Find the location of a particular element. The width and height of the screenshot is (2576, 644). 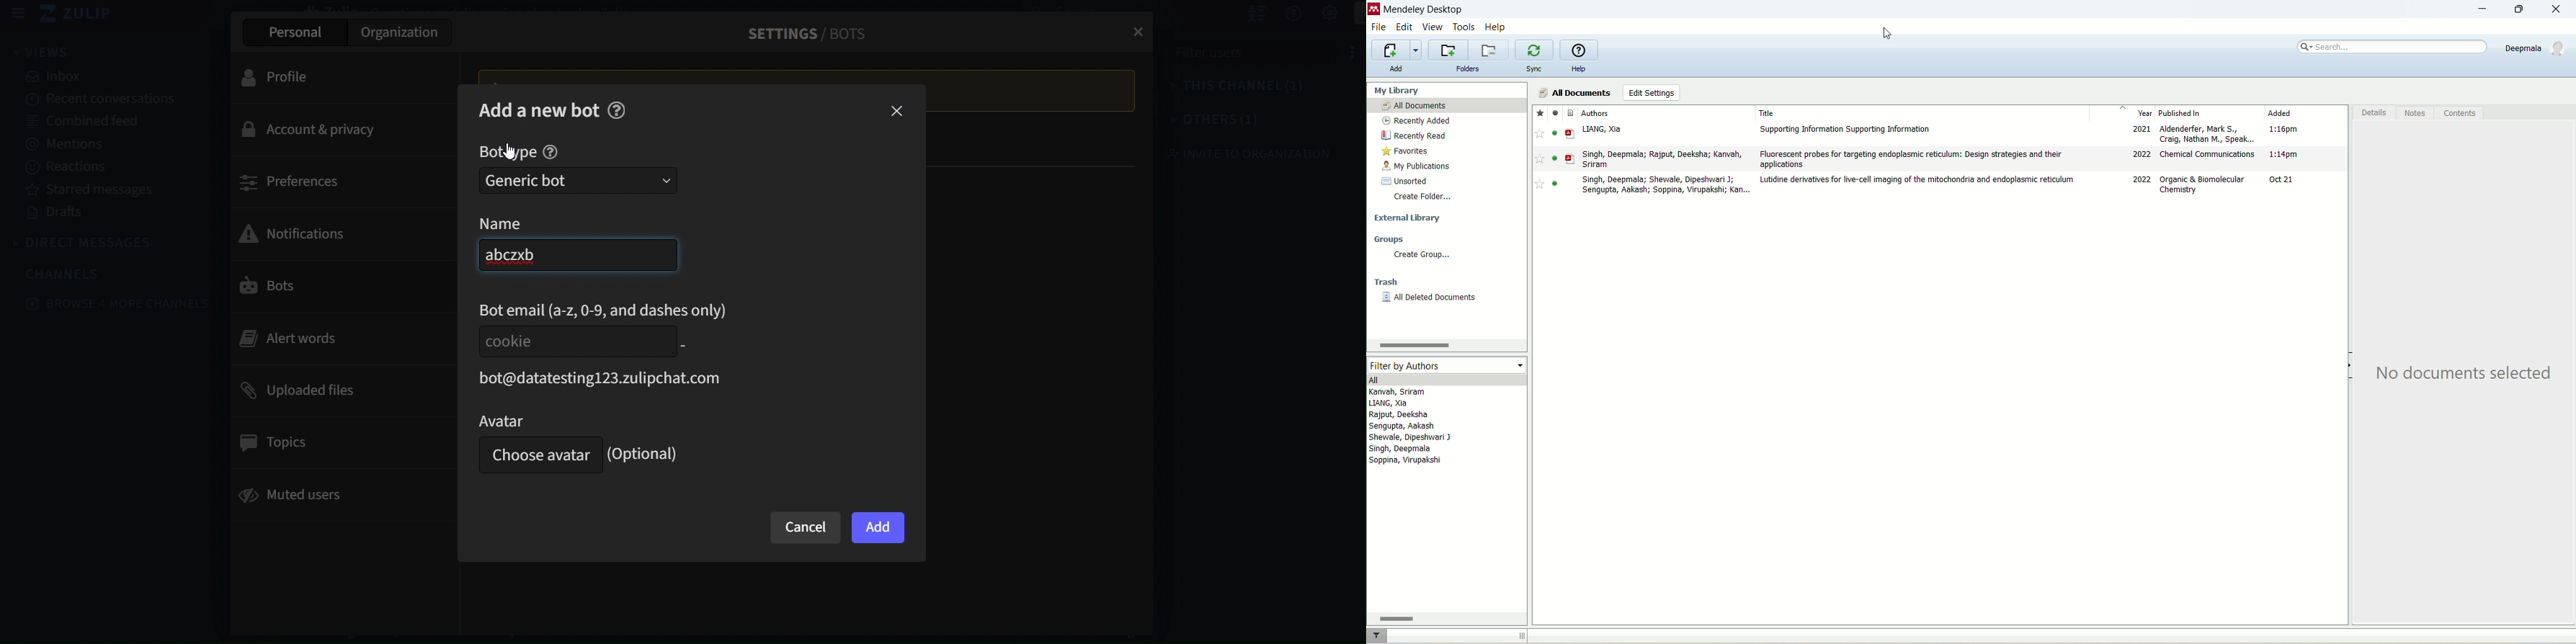

create a new folder is located at coordinates (1446, 50).